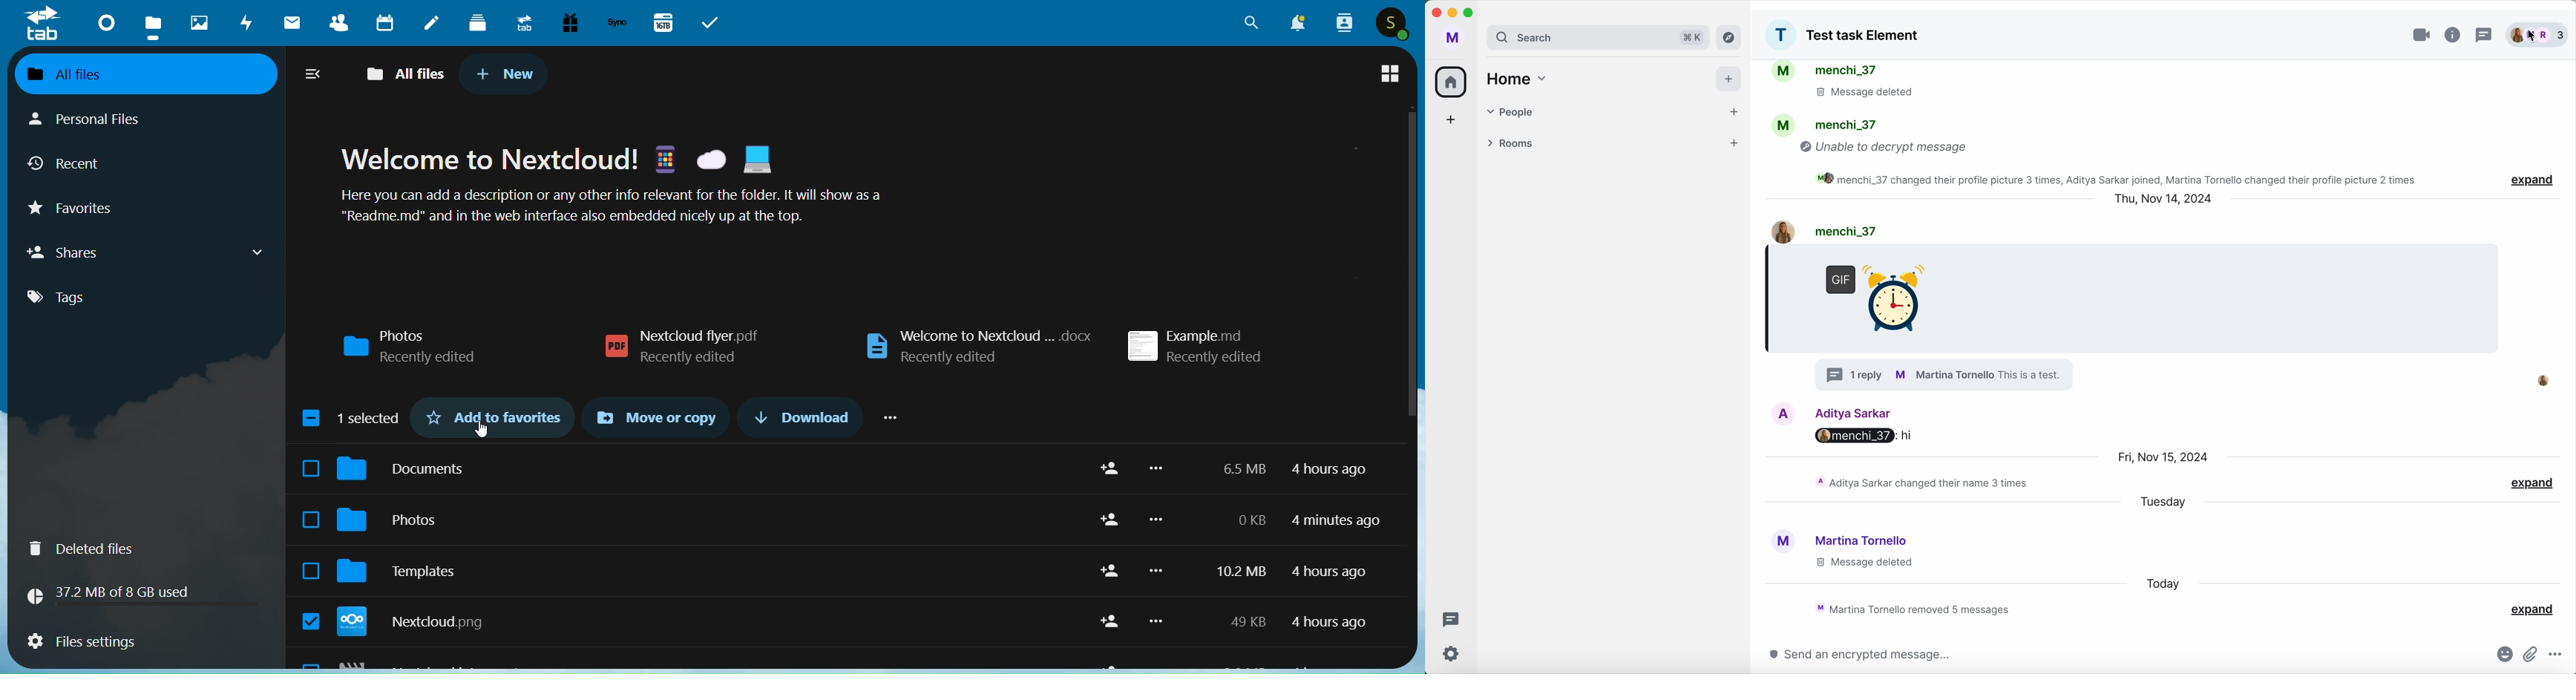 The height and width of the screenshot is (700, 2576). Describe the element at coordinates (797, 414) in the screenshot. I see `download` at that location.